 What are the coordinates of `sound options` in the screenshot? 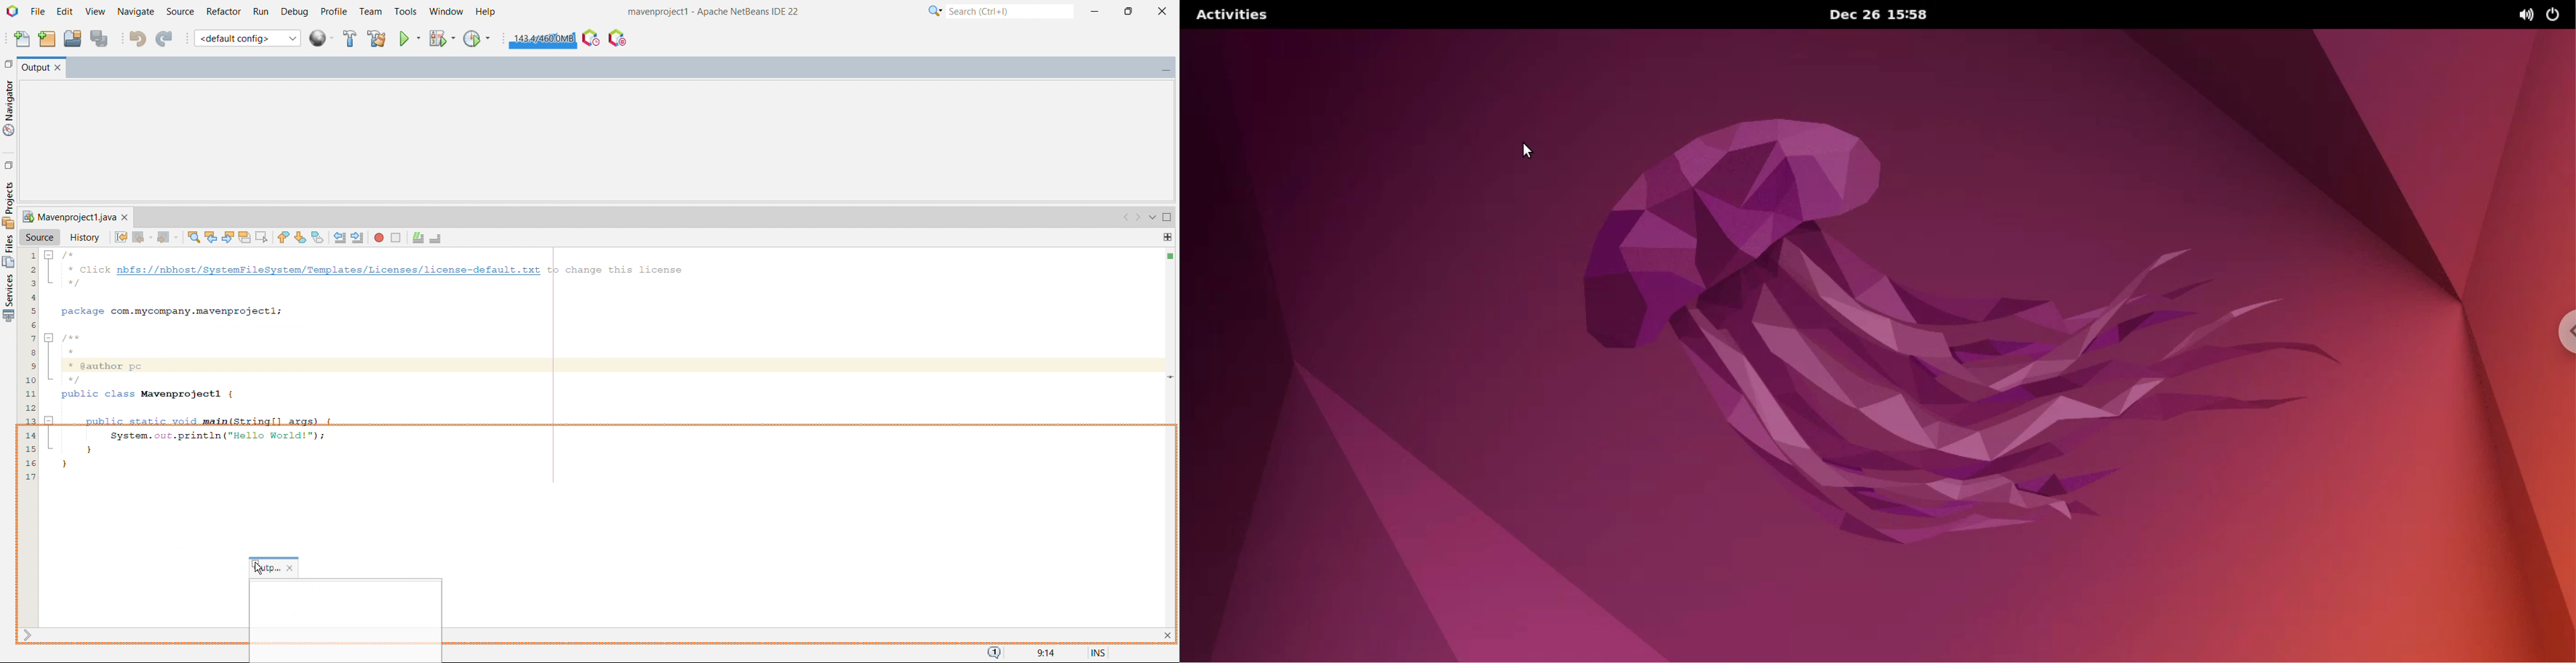 It's located at (2525, 15).